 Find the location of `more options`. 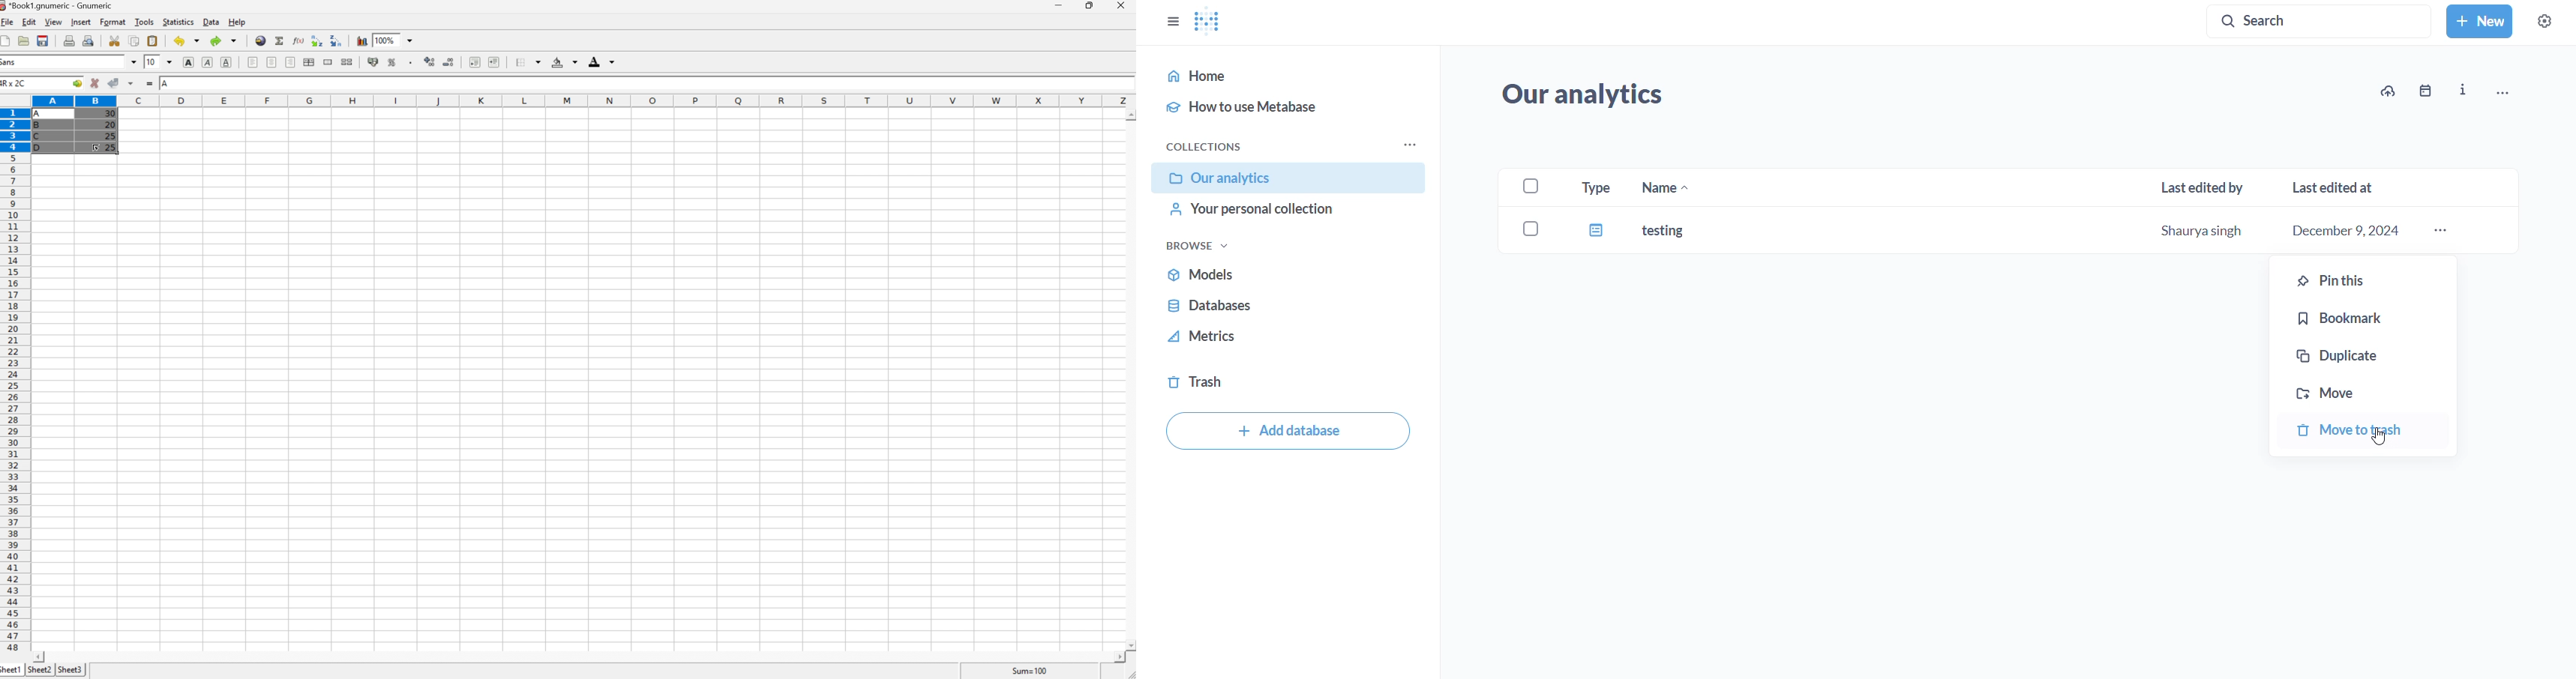

more options is located at coordinates (2512, 88).